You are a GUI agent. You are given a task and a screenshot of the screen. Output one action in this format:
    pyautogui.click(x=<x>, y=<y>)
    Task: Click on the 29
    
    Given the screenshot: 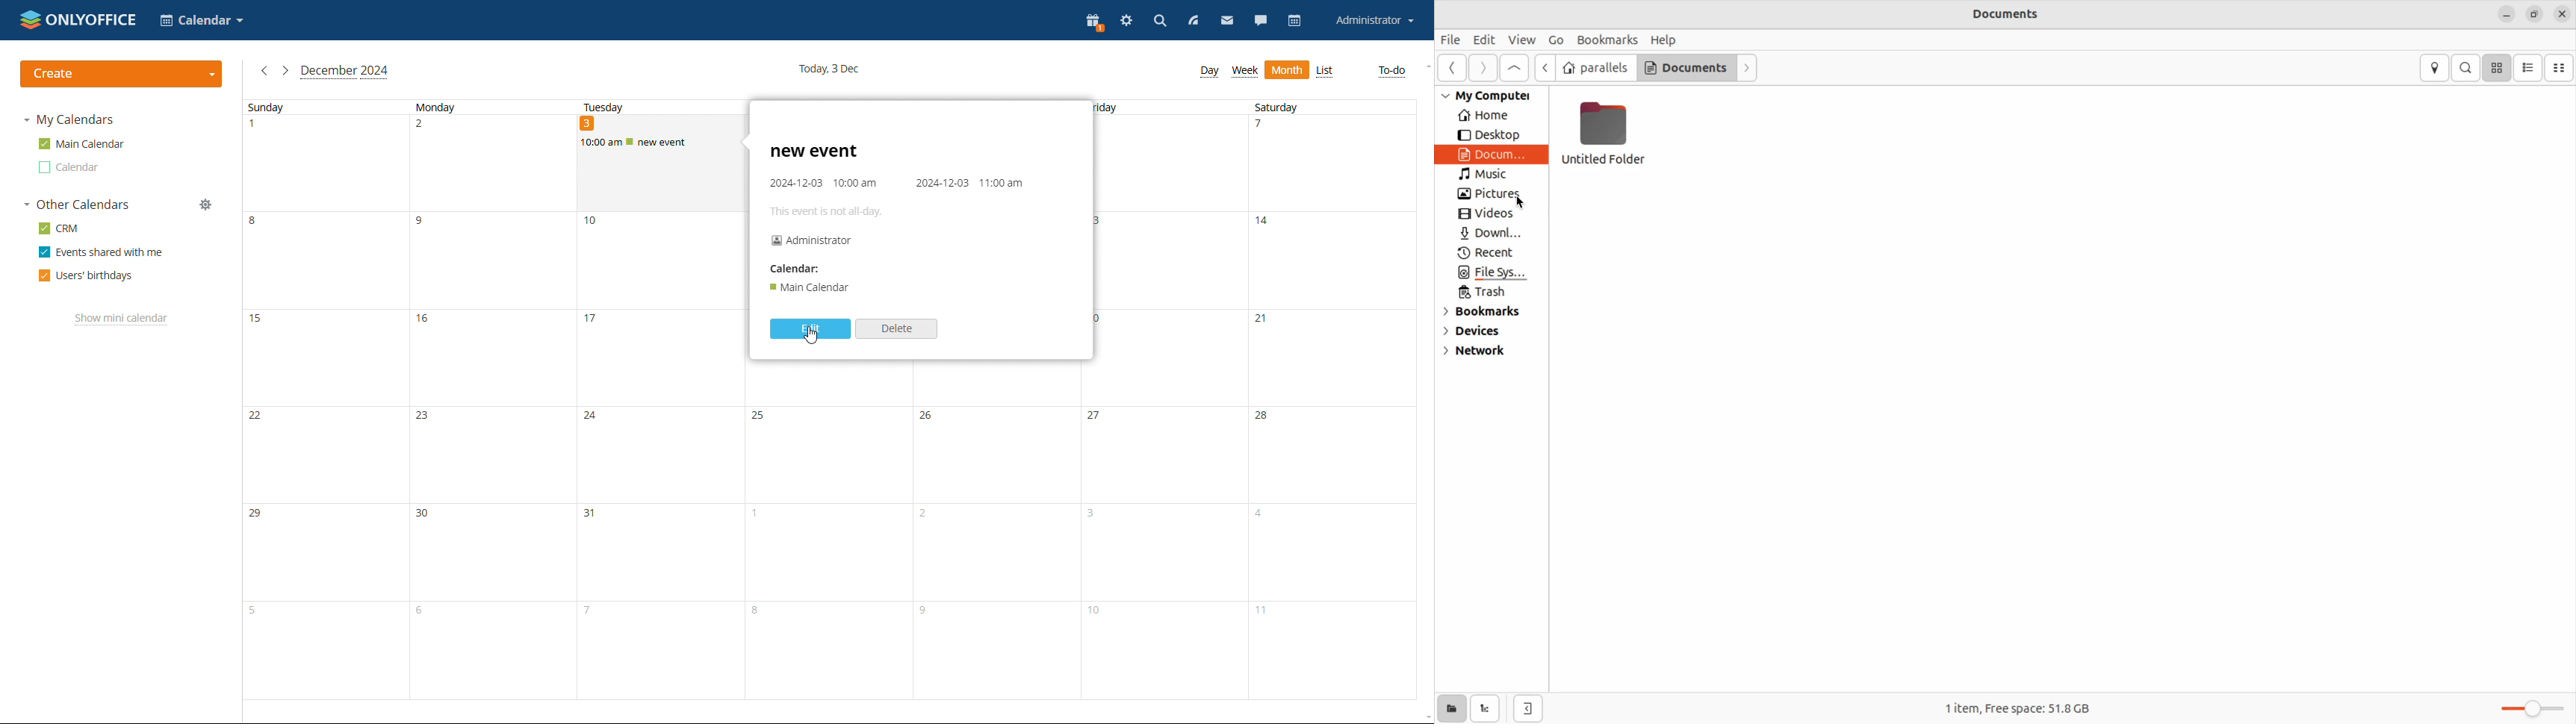 What is the action you would take?
    pyautogui.click(x=326, y=553)
    